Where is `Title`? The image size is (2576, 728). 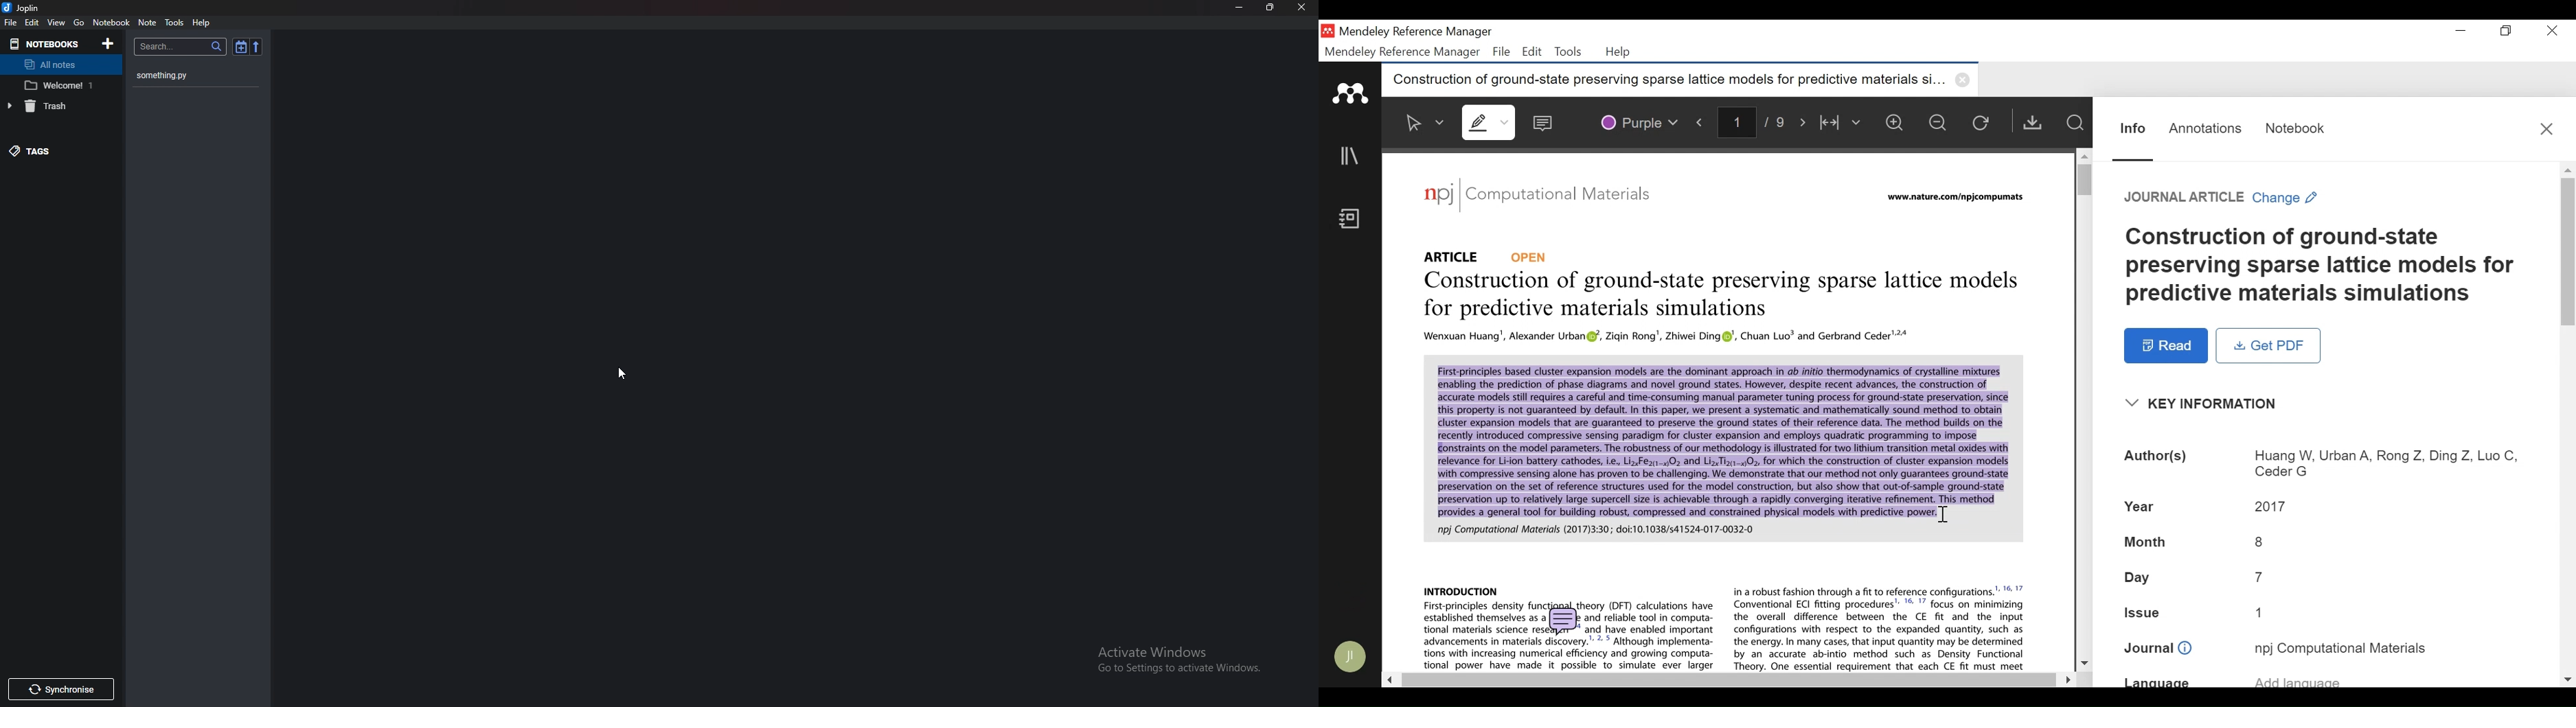 Title is located at coordinates (2323, 266).